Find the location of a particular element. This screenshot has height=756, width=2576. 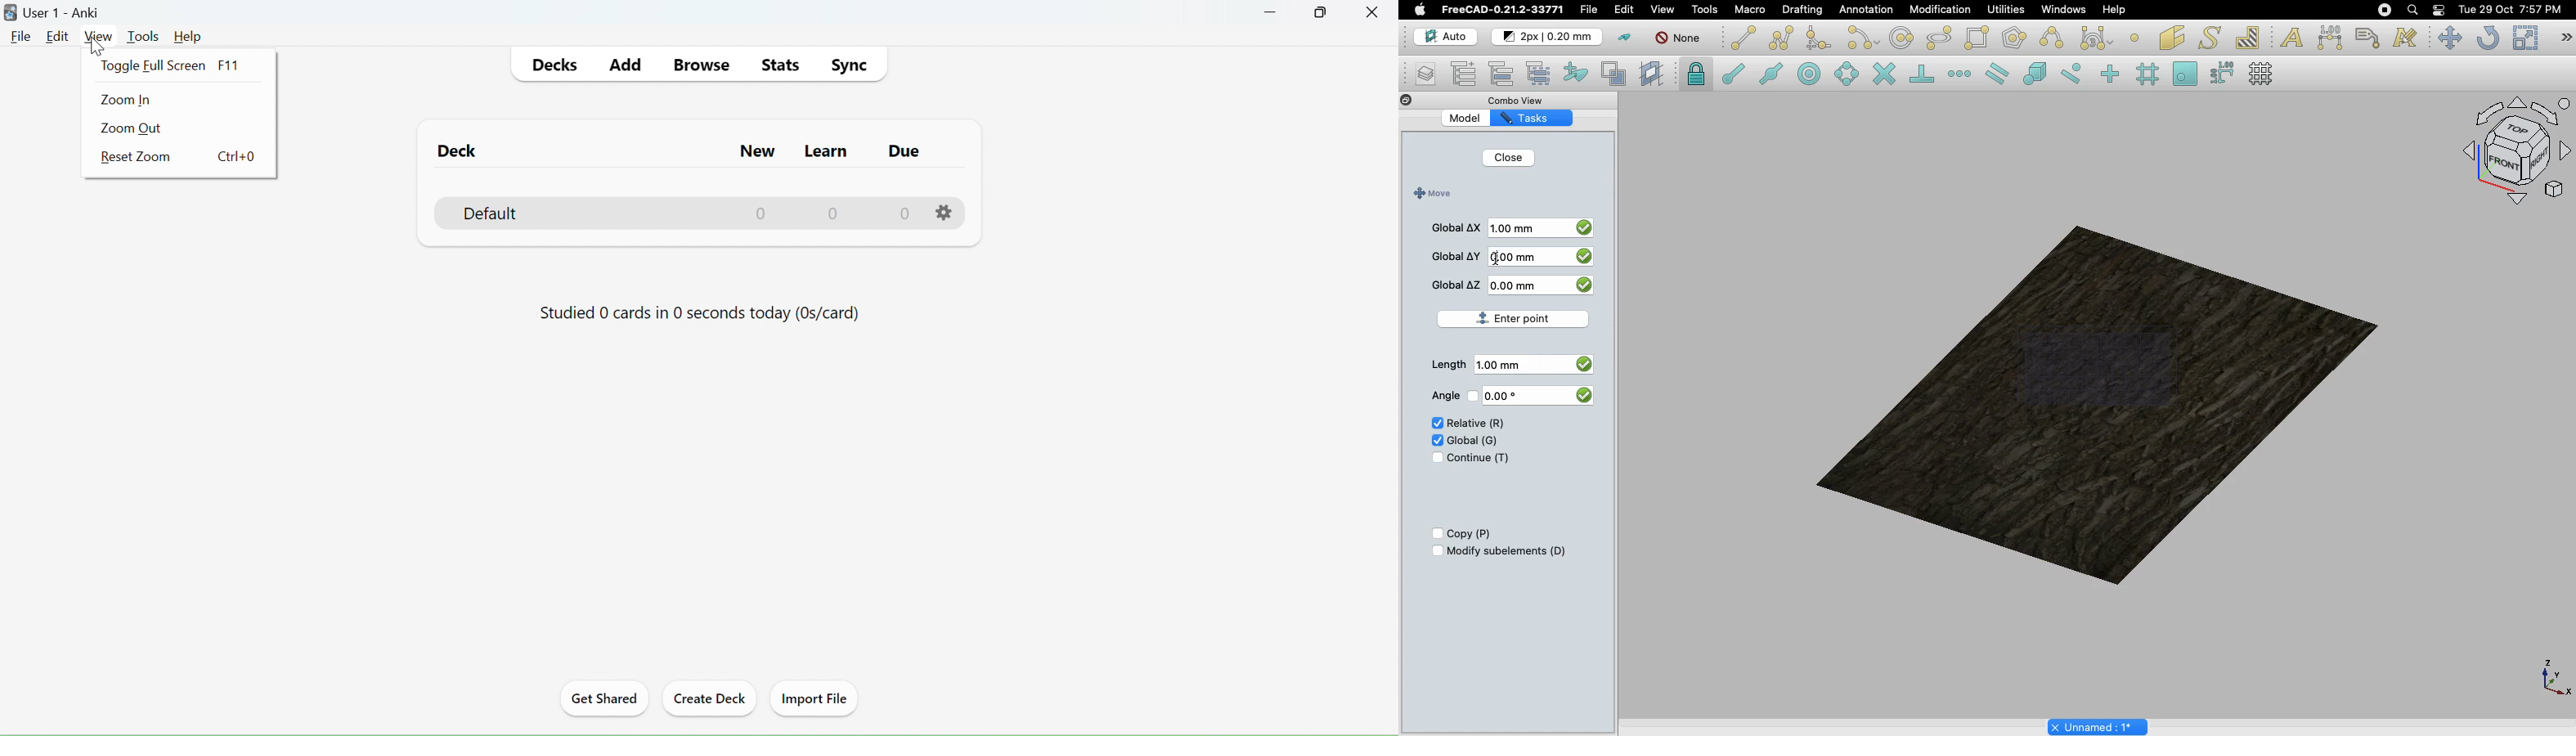

minimize is located at coordinates (1272, 12).